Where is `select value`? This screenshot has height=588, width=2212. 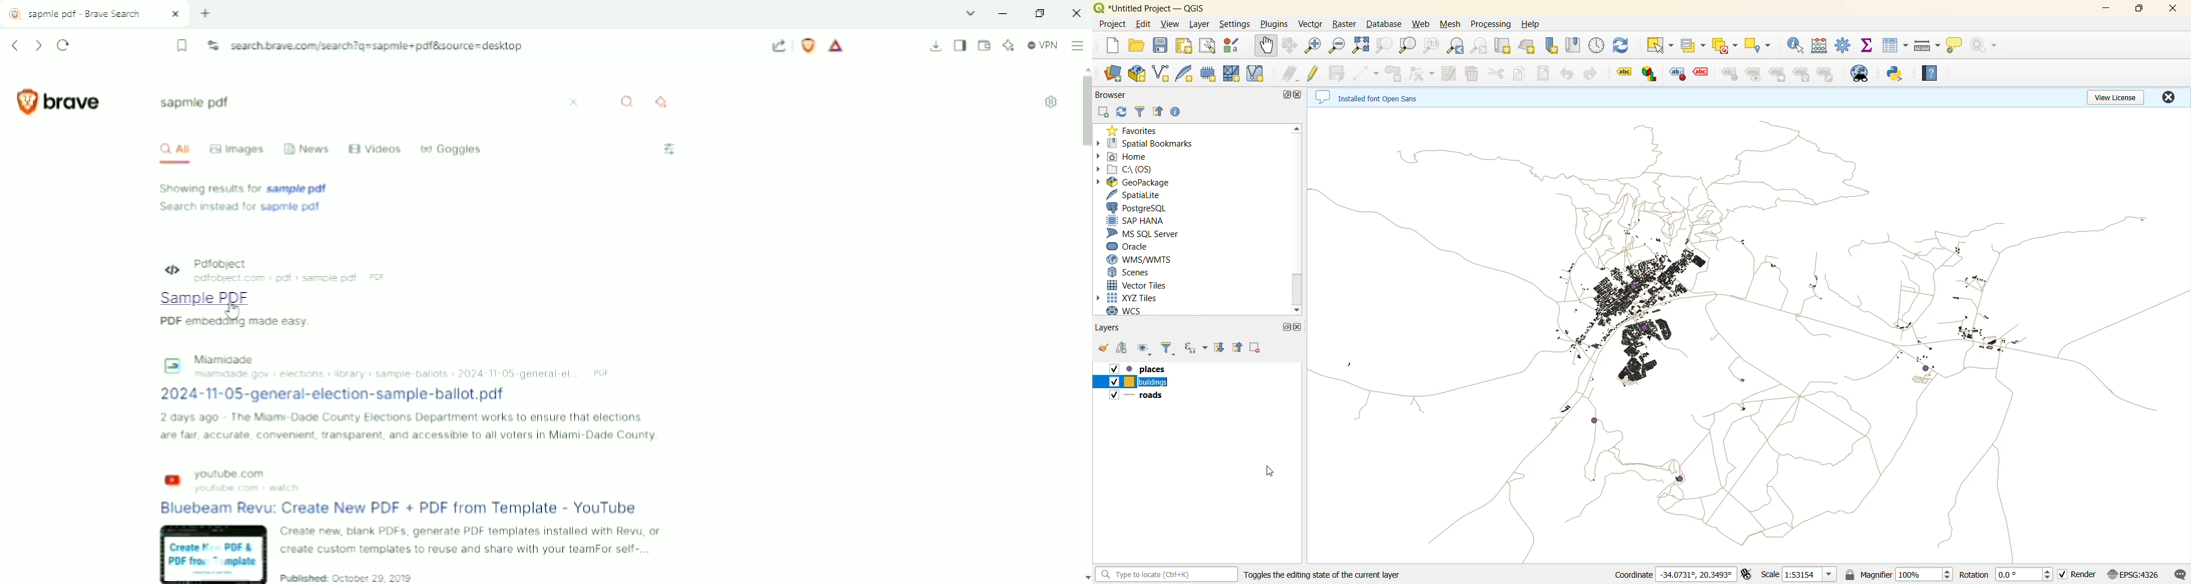 select value is located at coordinates (1693, 48).